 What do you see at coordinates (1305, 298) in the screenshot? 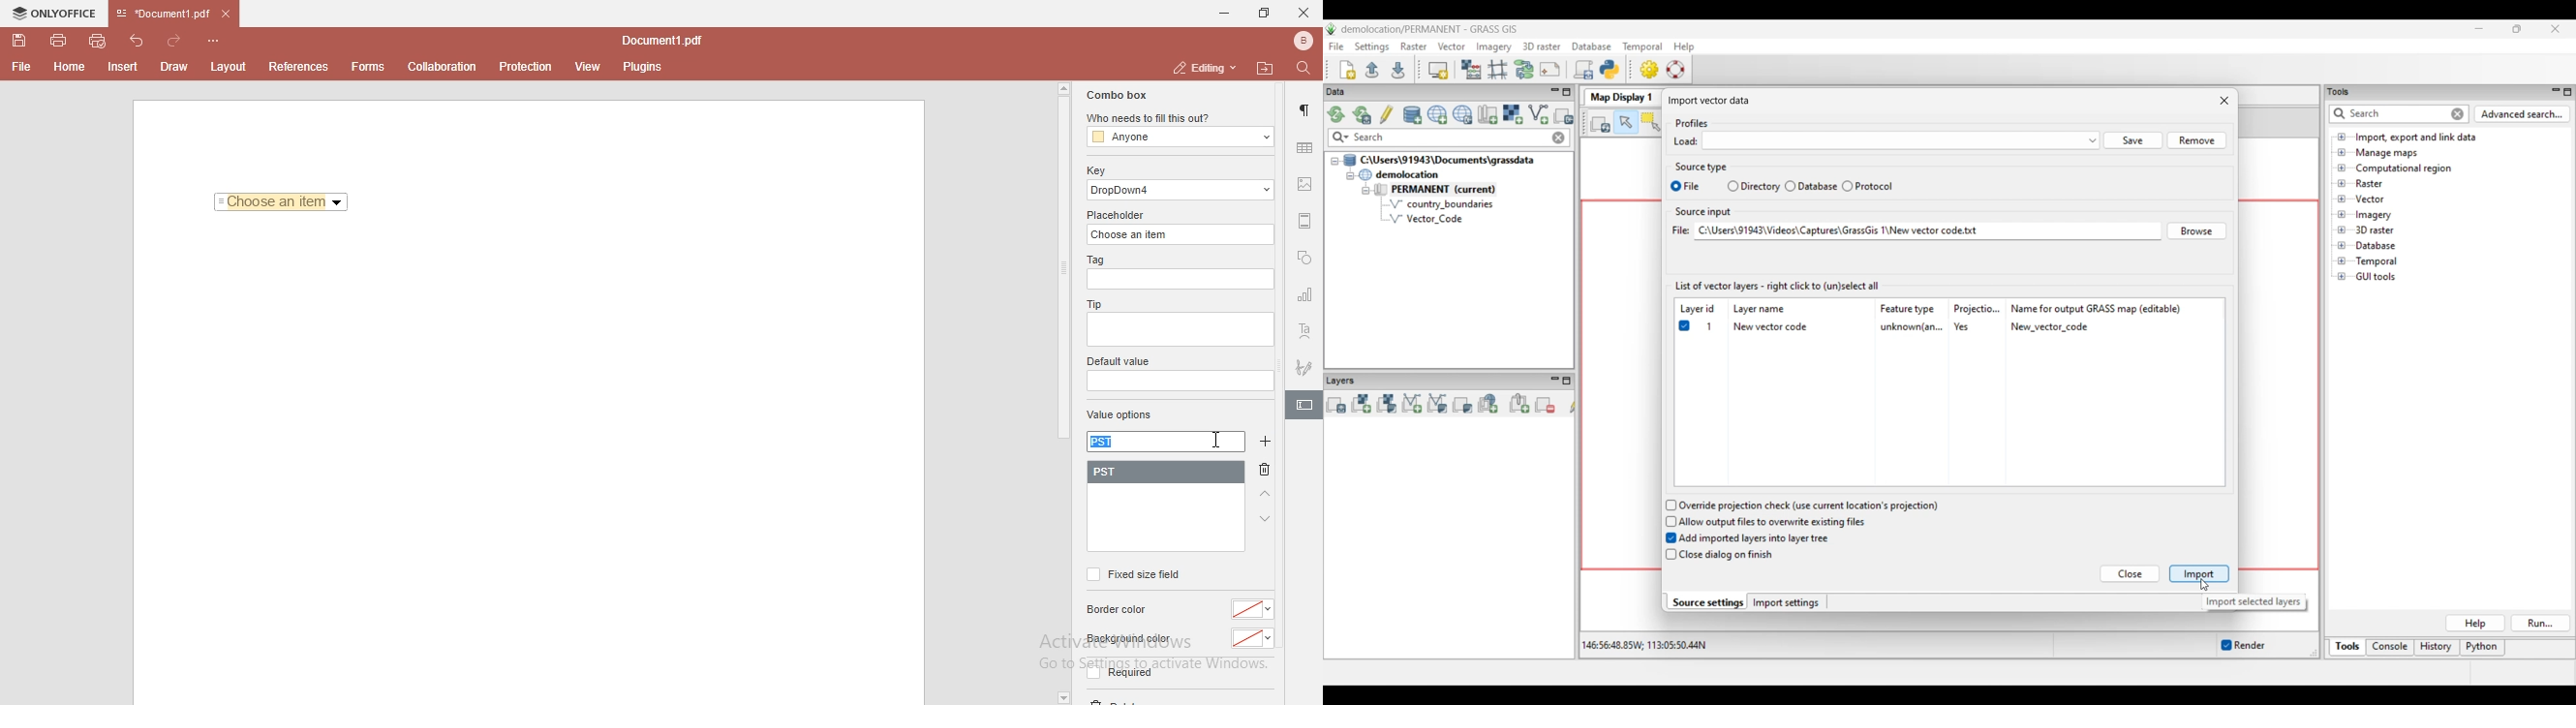
I see `chart` at bounding box center [1305, 298].